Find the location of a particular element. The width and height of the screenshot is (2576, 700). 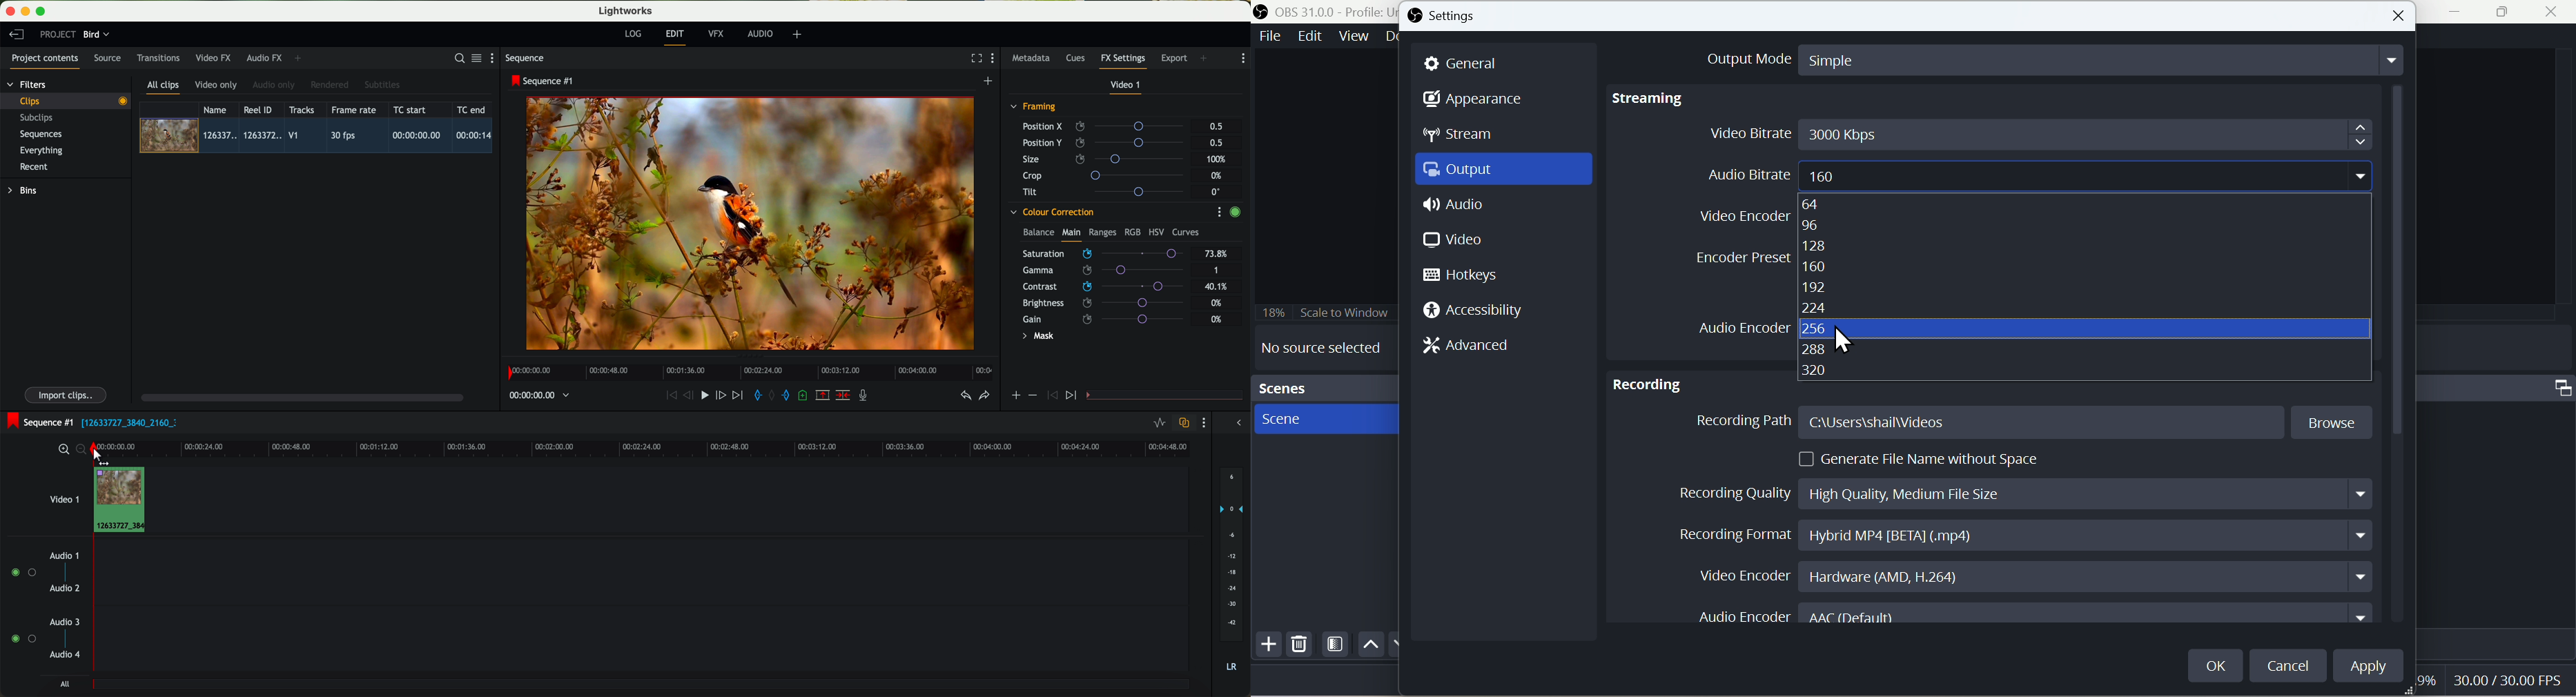

close is located at coordinates (2555, 13).